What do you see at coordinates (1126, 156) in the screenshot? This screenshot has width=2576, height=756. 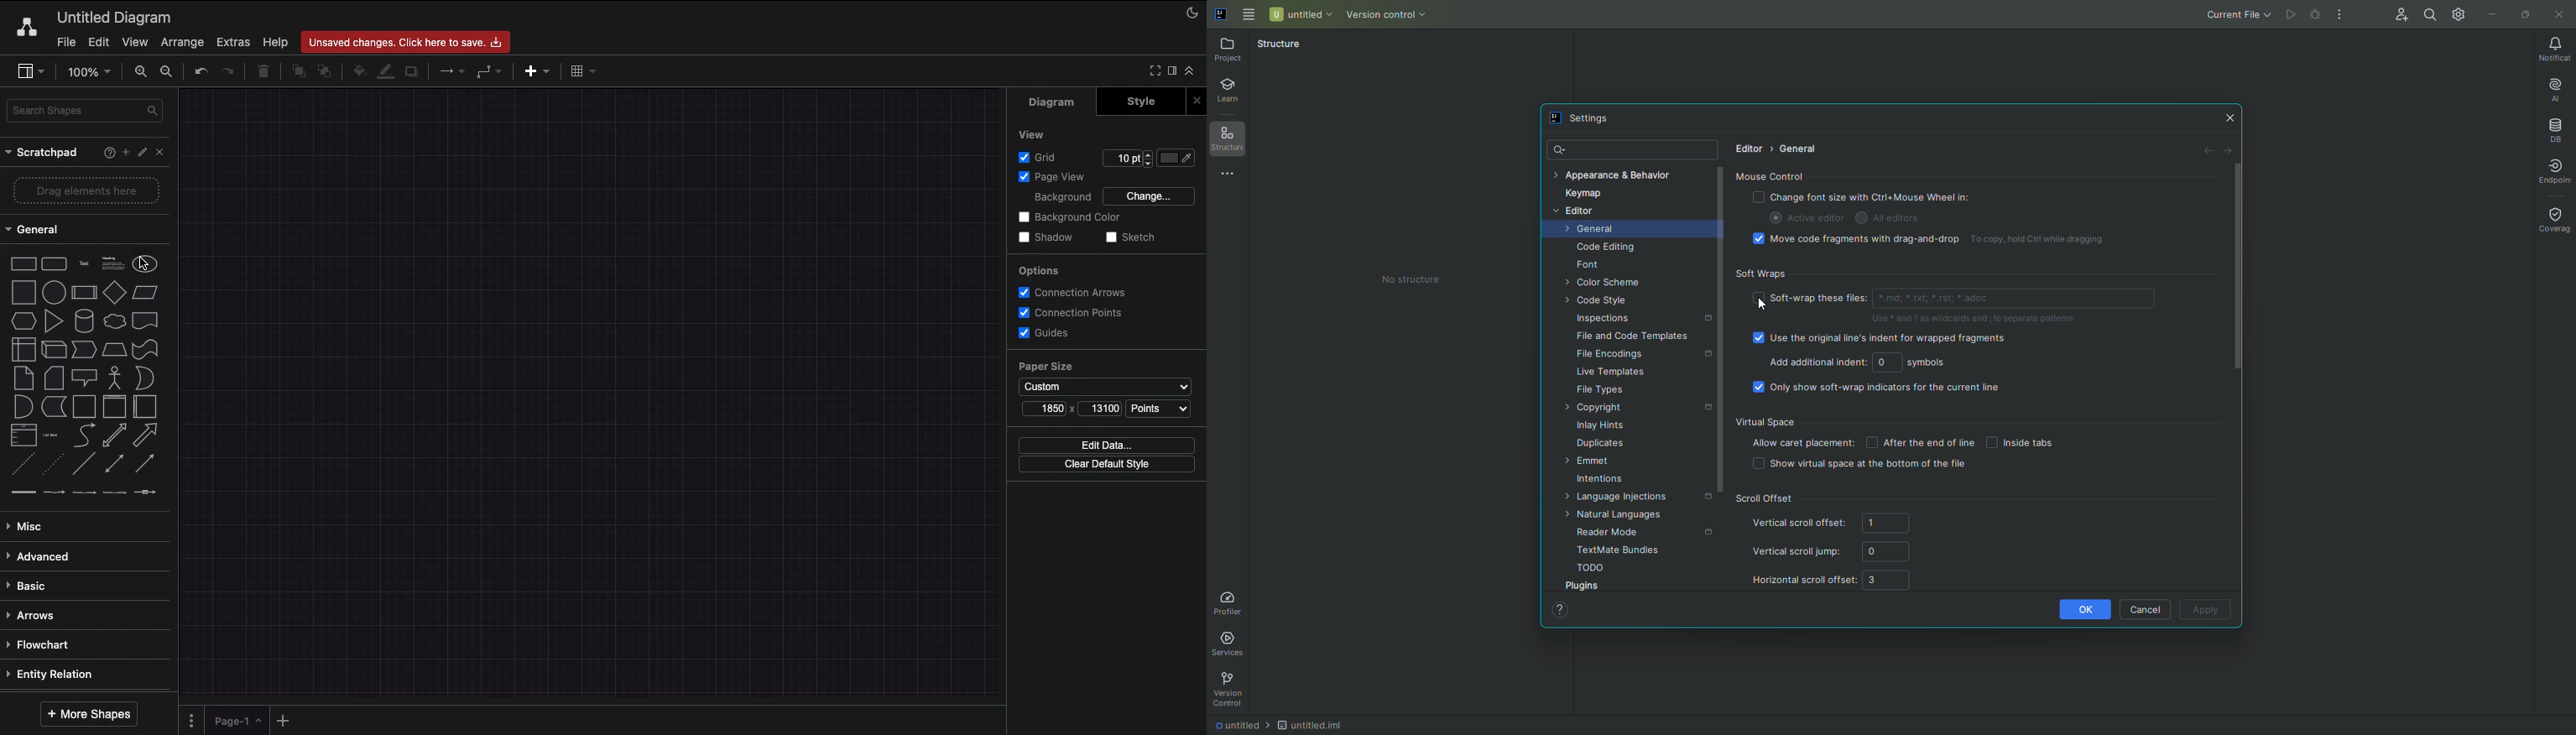 I see `10 pt` at bounding box center [1126, 156].